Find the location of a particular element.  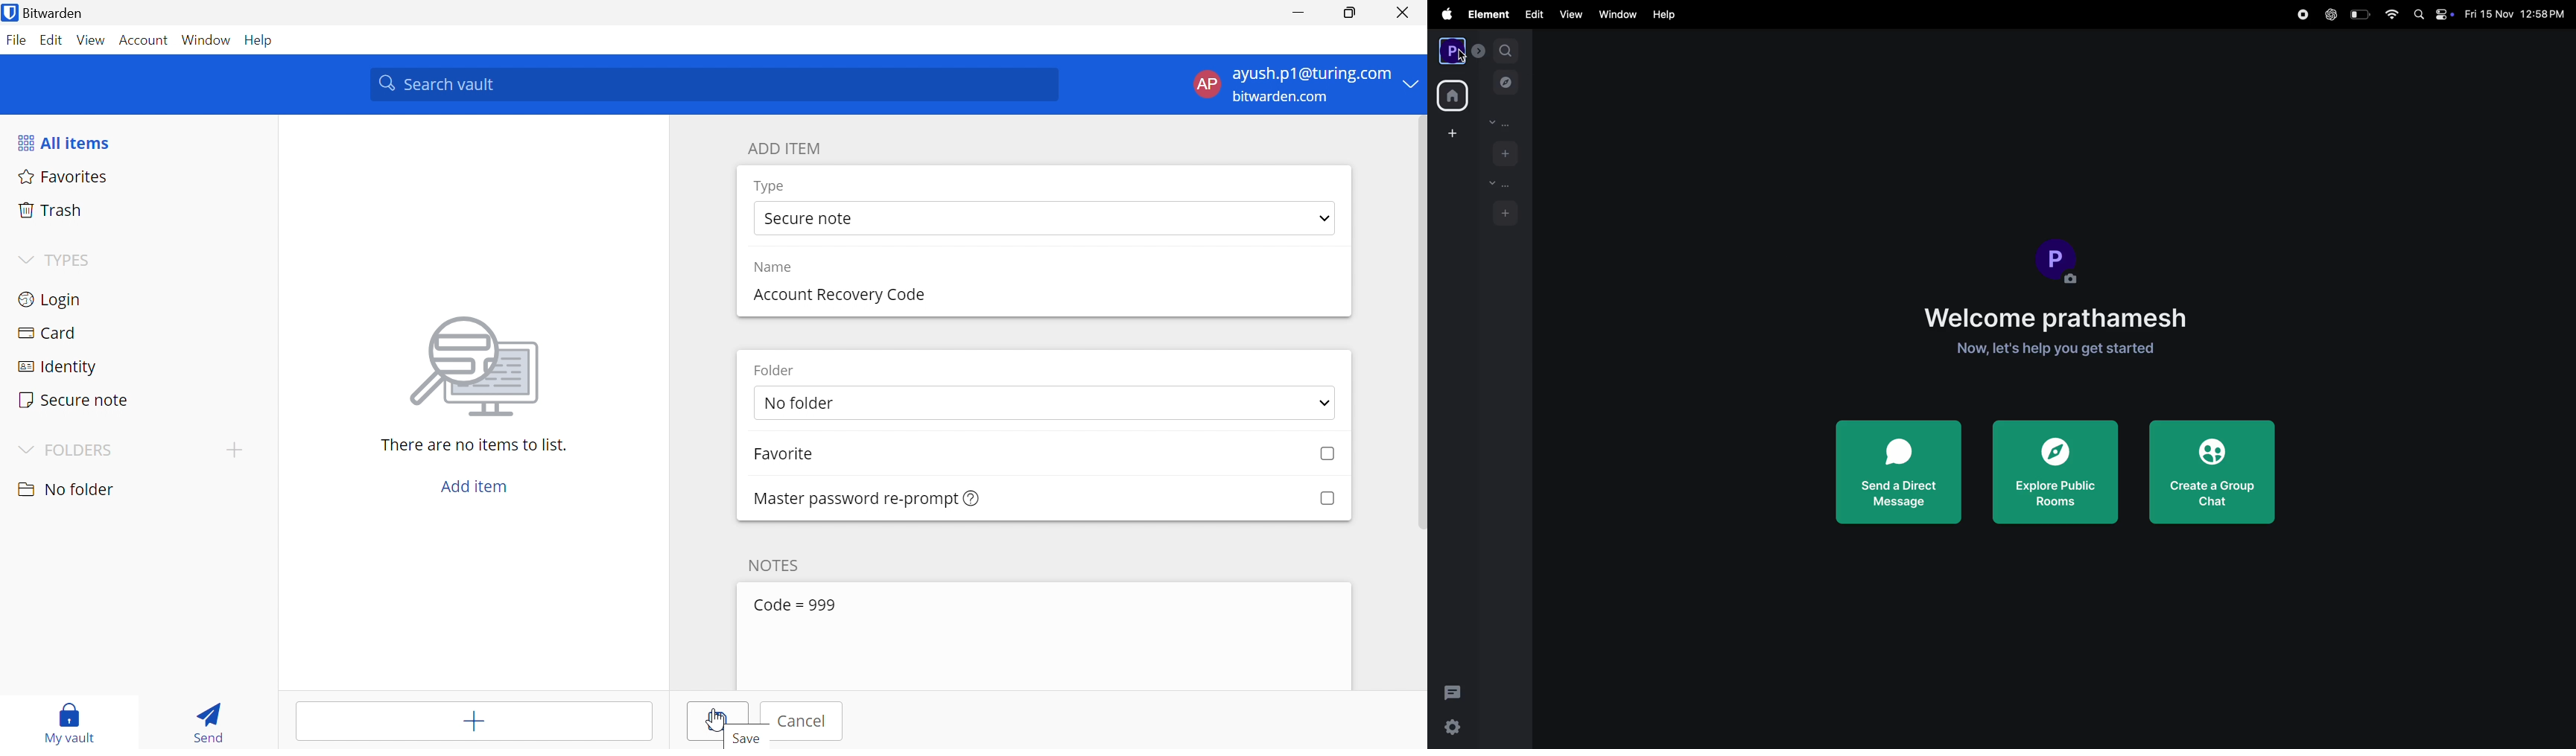

chatgpt is located at coordinates (2330, 15).